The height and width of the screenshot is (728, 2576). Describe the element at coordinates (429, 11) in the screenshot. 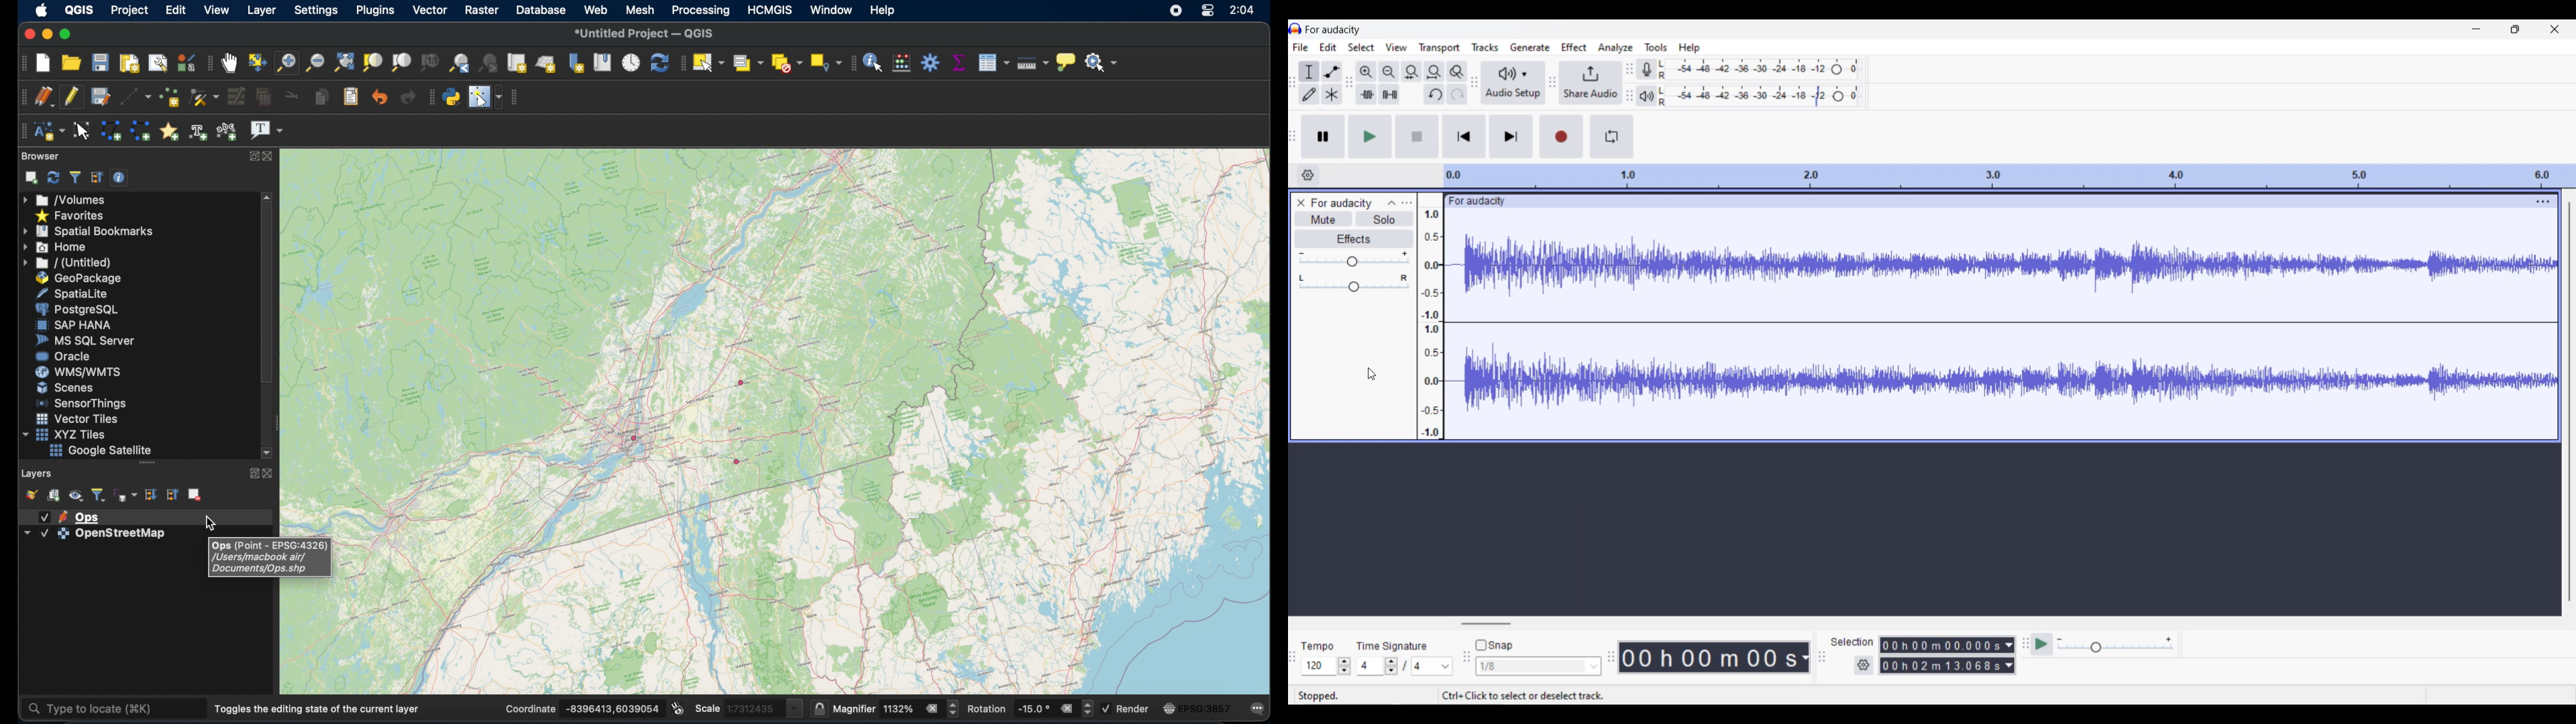

I see `vector` at that location.